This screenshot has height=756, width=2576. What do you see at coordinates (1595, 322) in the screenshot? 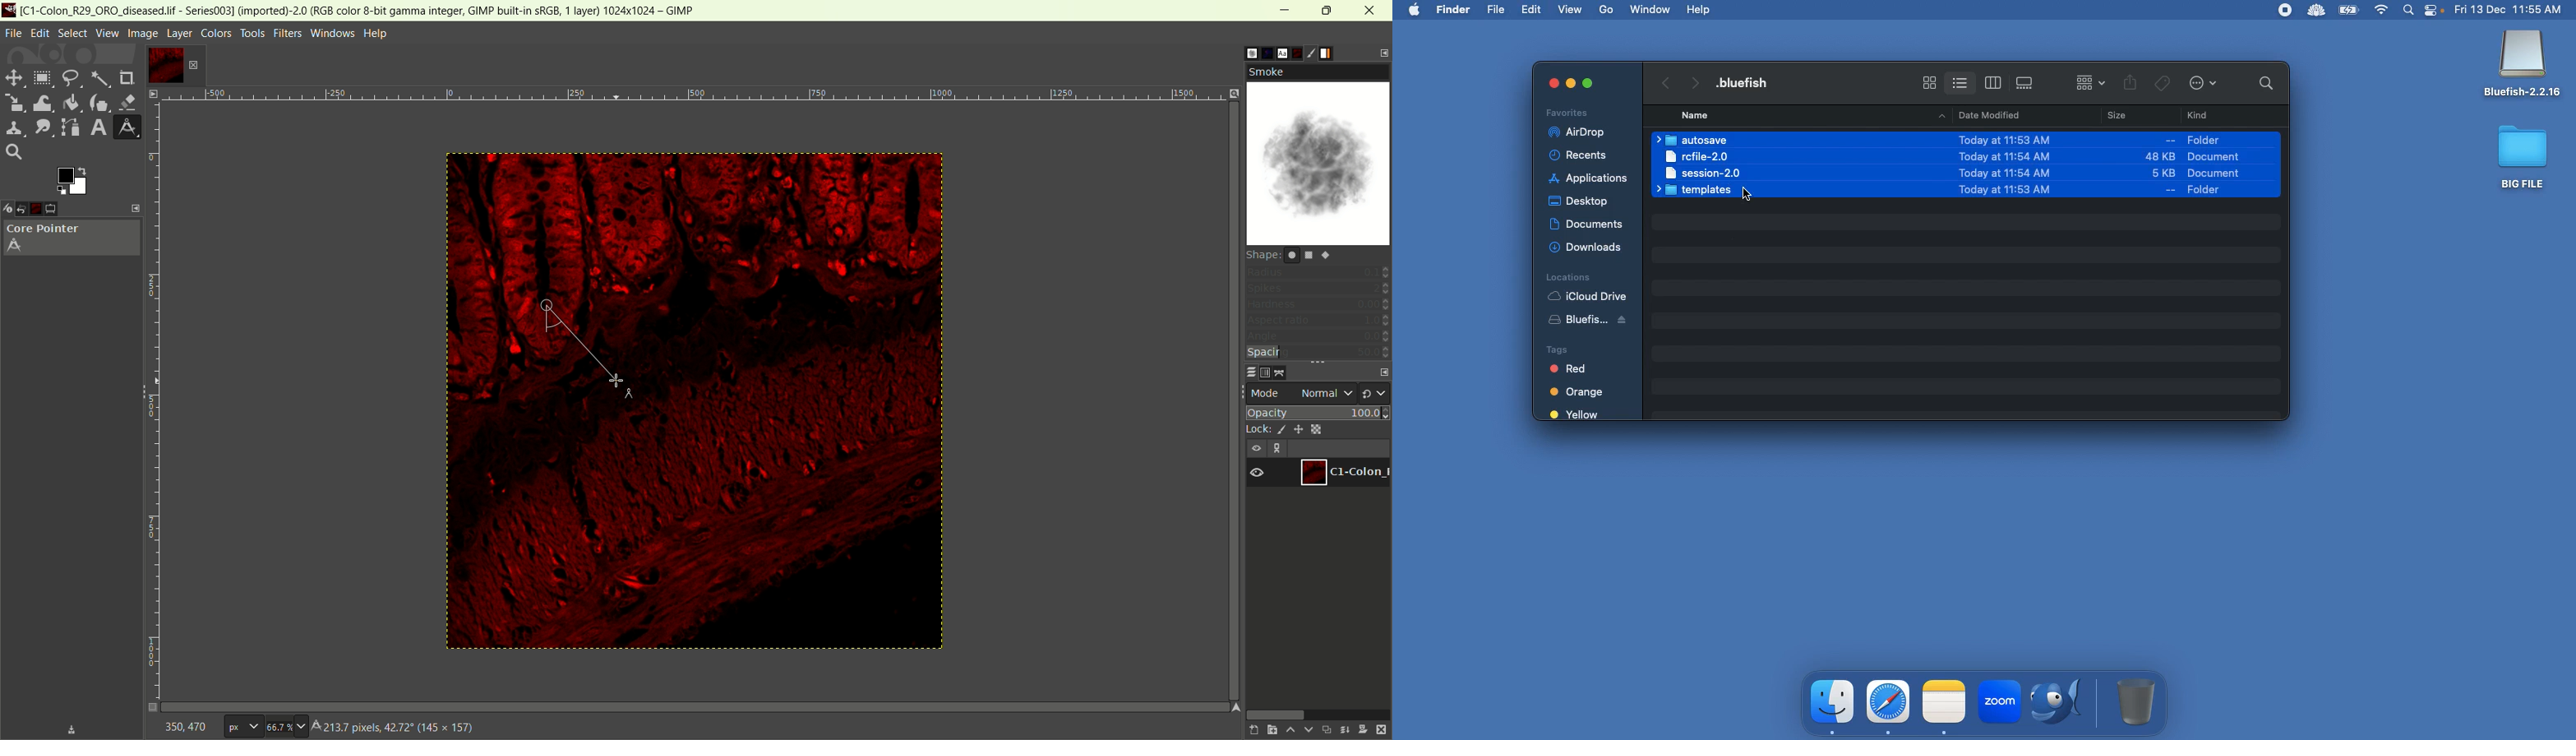
I see `Bluefish` at bounding box center [1595, 322].